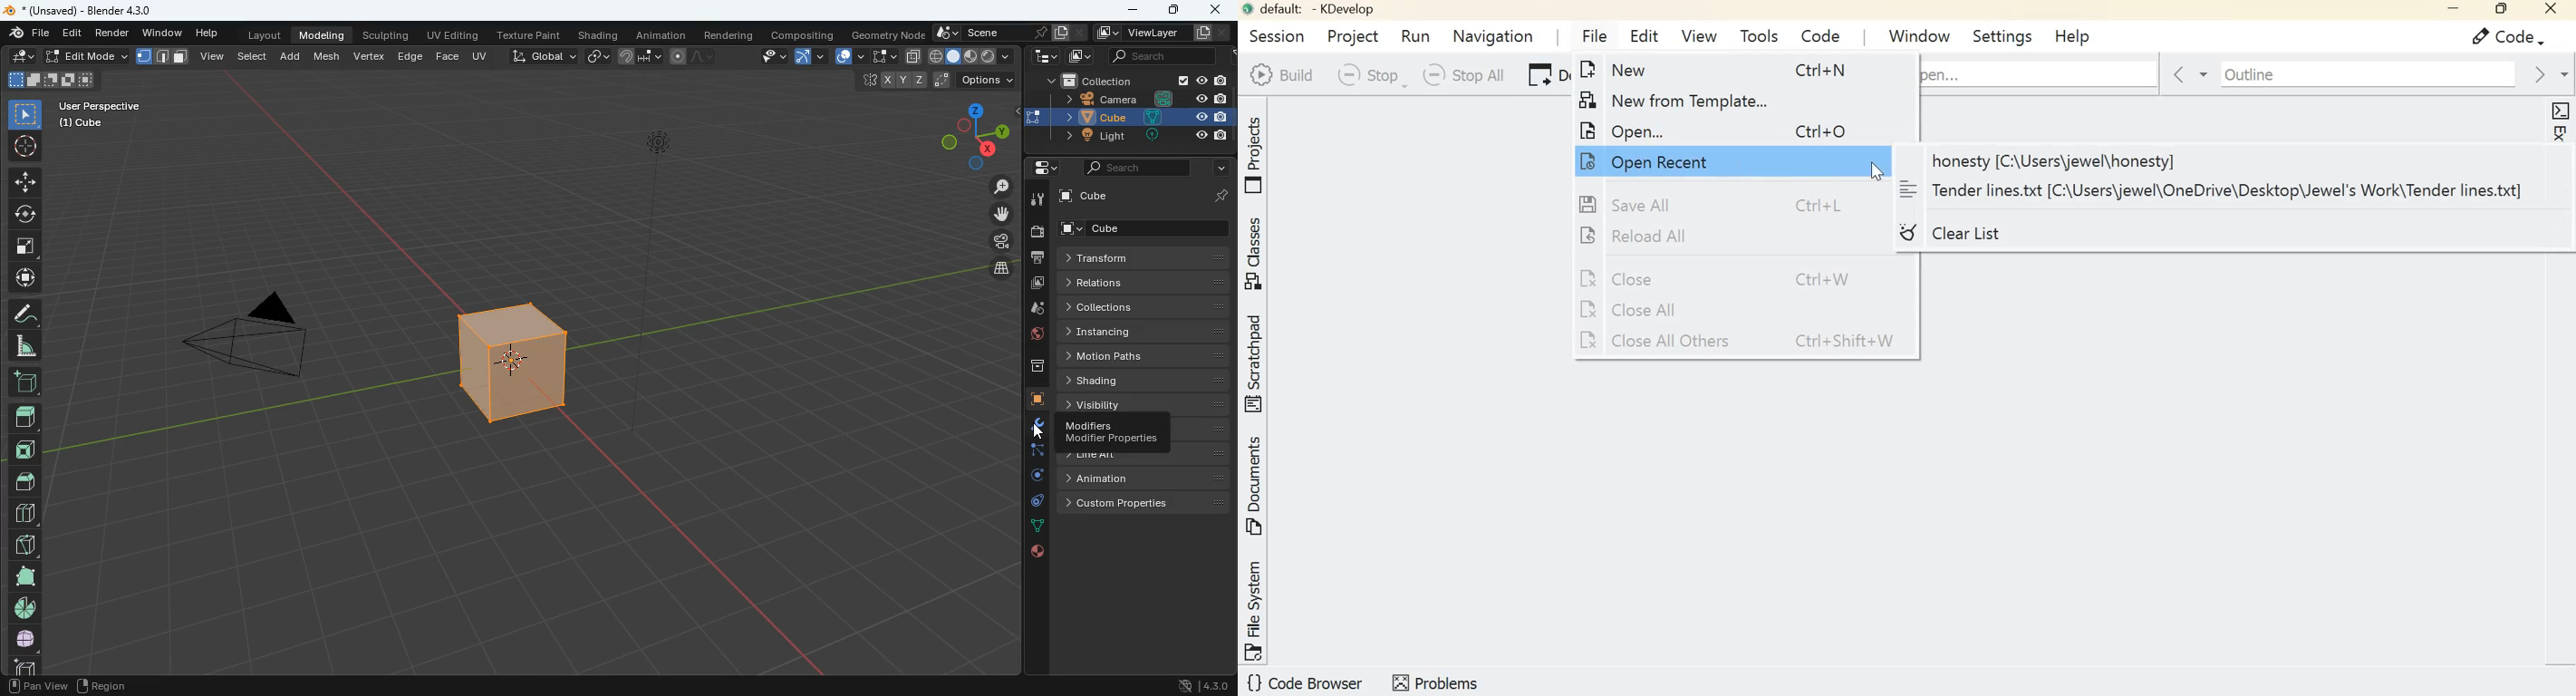 This screenshot has width=2576, height=700. I want to click on world, so click(1032, 336).